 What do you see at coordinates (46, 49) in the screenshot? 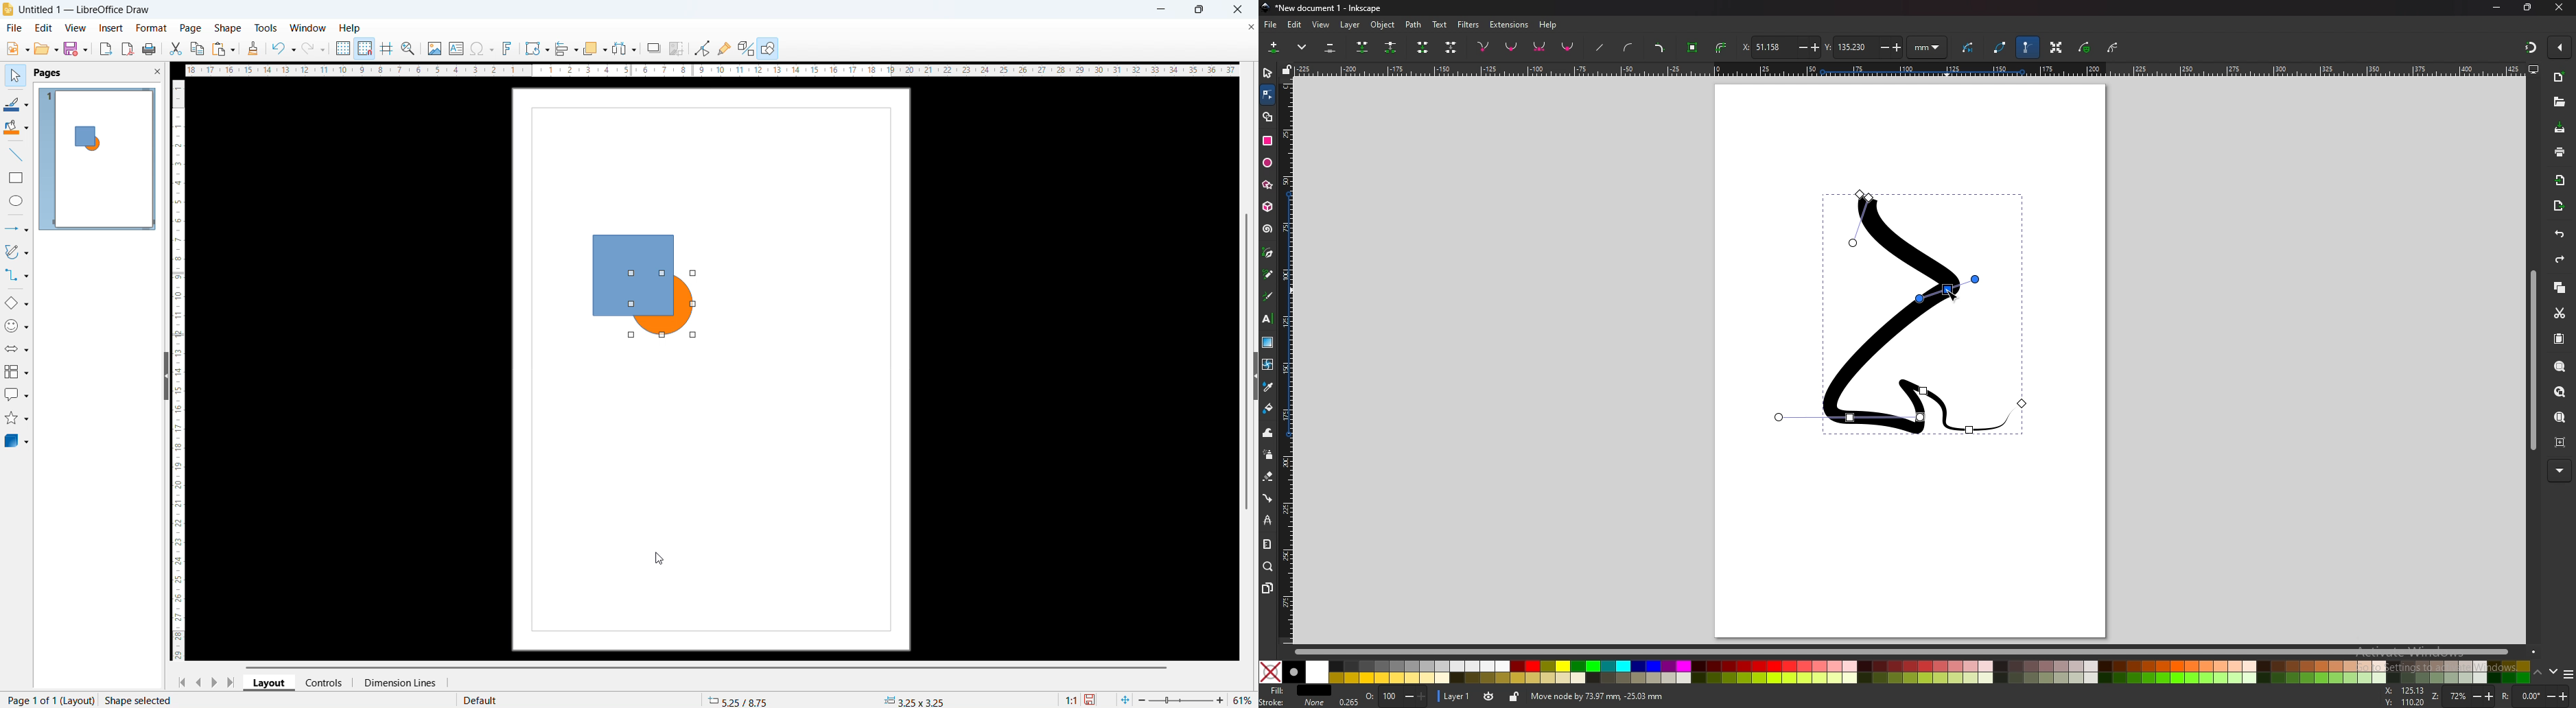
I see `open` at bounding box center [46, 49].